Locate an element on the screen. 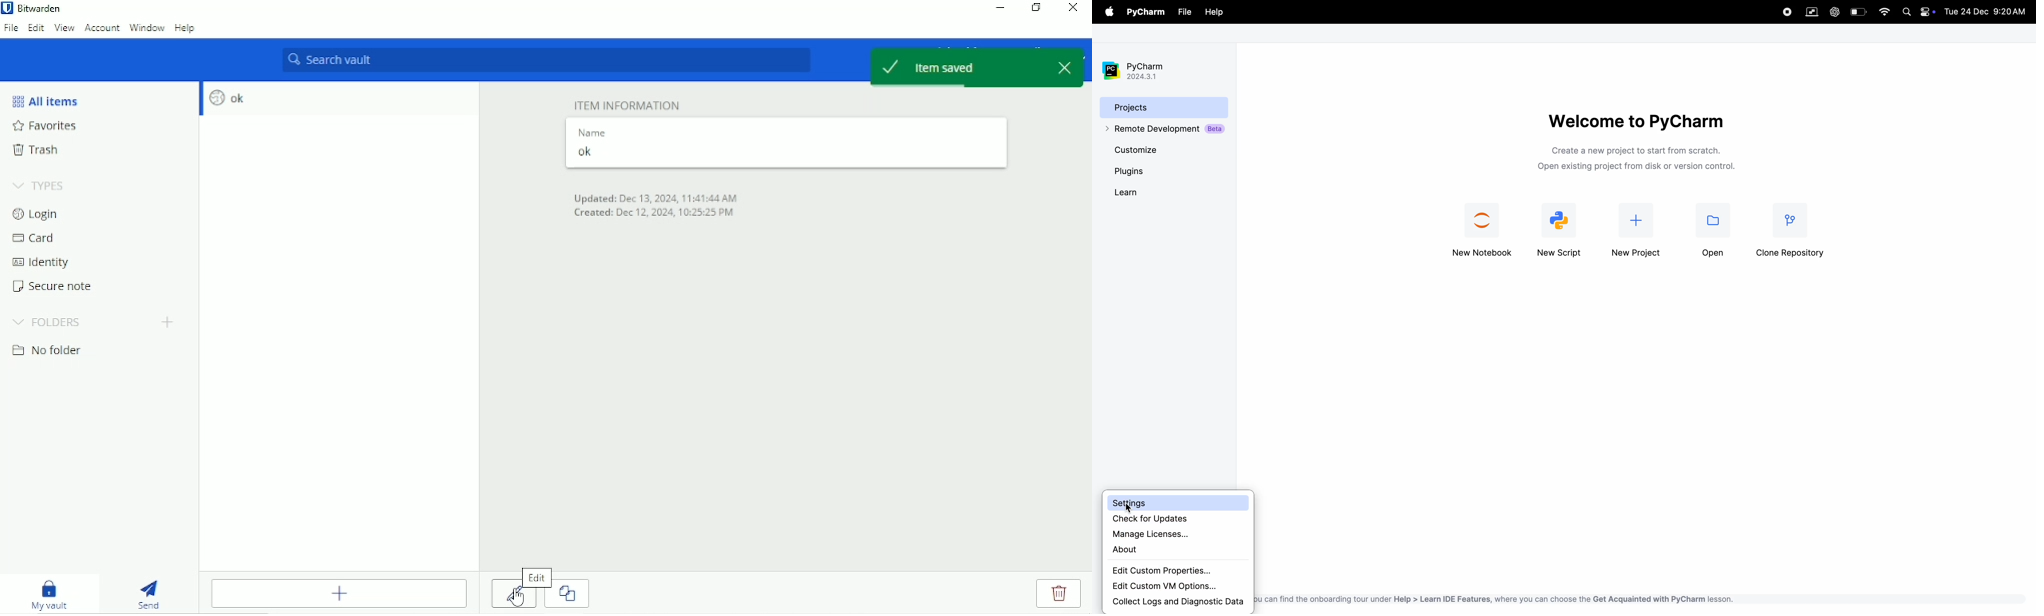 The width and height of the screenshot is (2044, 616). remote developement is located at coordinates (1167, 129).